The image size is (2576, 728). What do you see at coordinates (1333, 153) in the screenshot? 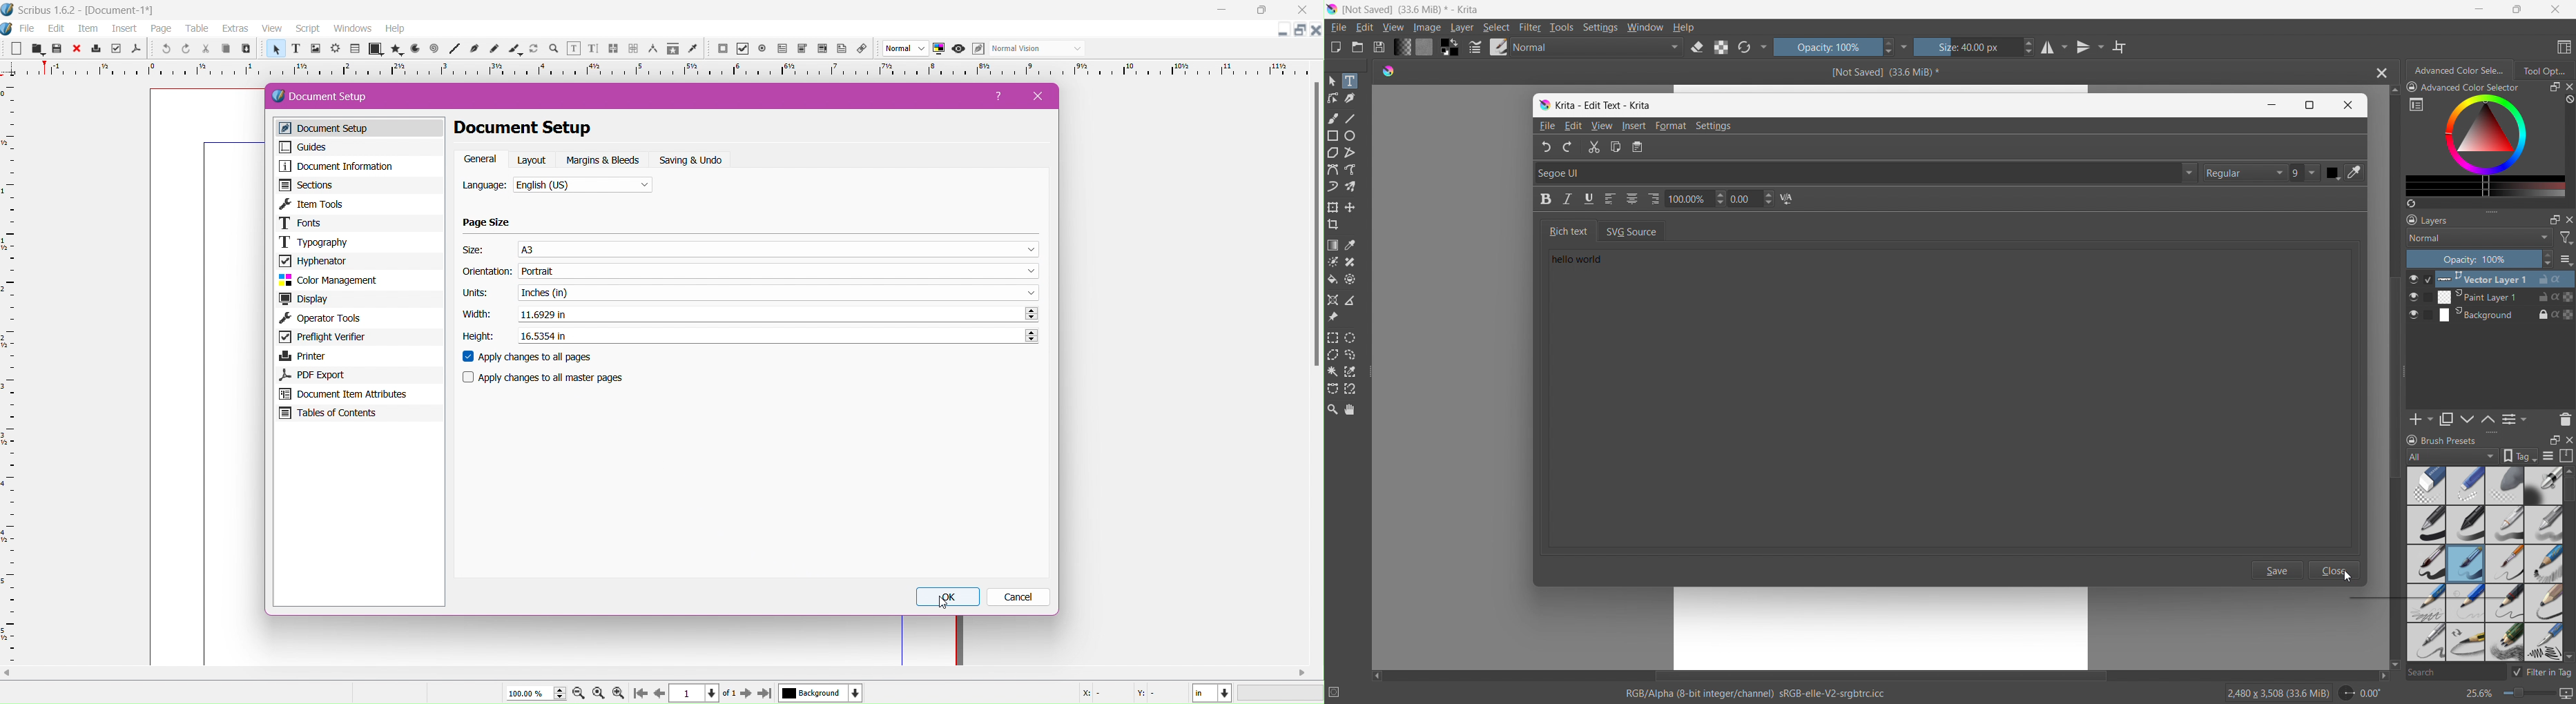
I see `polygon tool` at bounding box center [1333, 153].